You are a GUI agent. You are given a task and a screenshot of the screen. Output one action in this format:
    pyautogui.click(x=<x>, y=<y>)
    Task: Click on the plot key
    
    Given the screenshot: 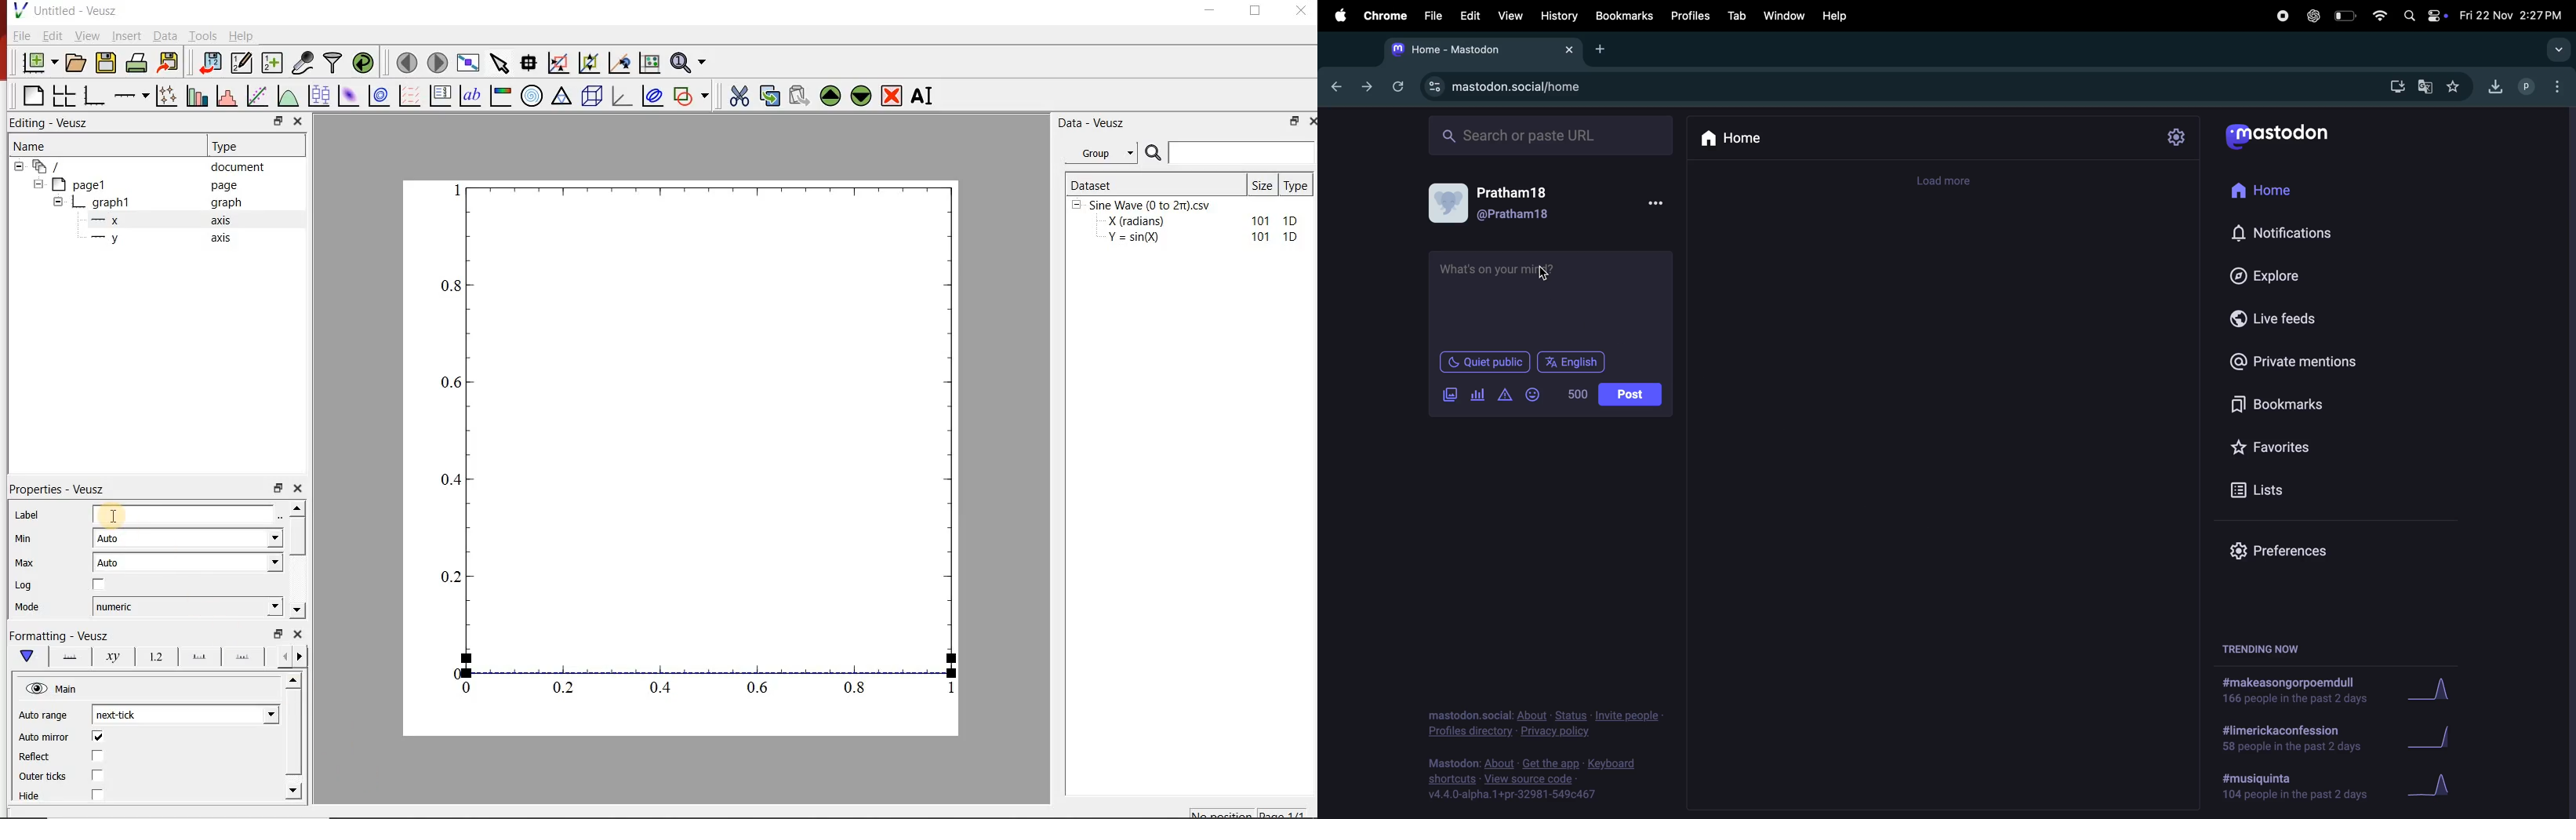 What is the action you would take?
    pyautogui.click(x=441, y=95)
    